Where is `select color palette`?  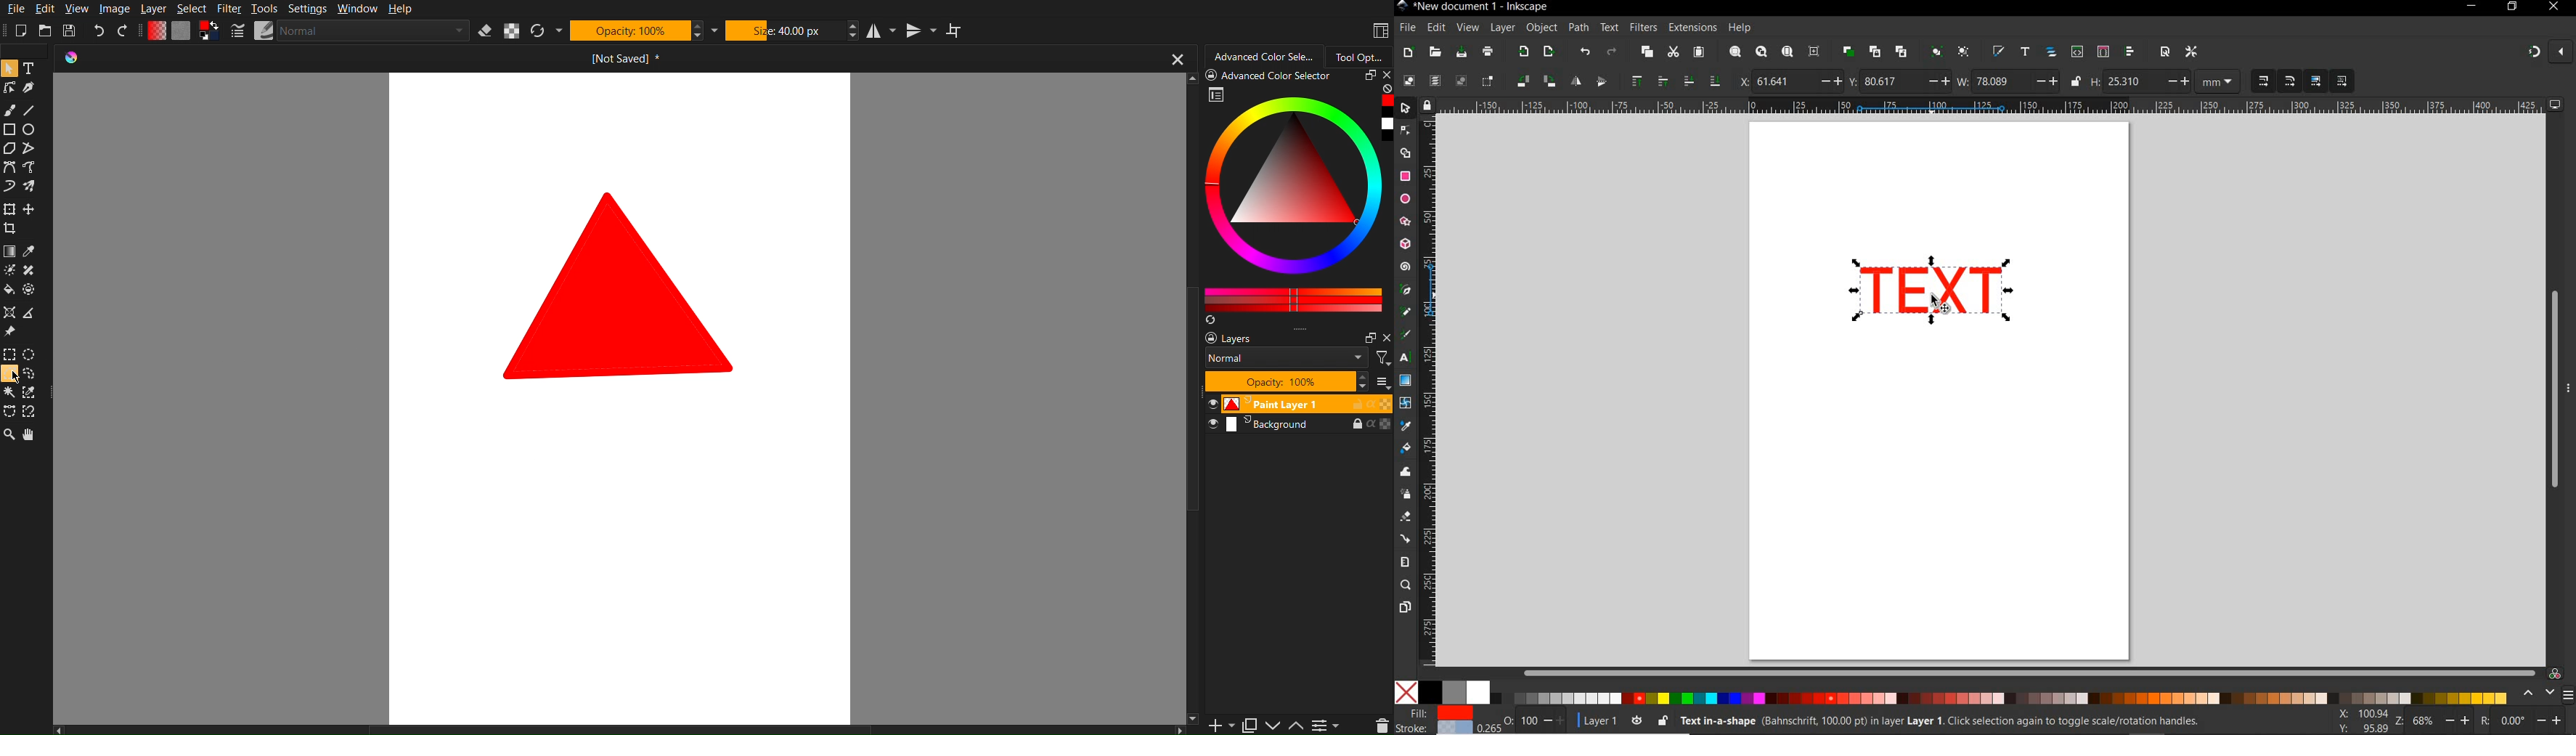 select color palette is located at coordinates (2546, 693).